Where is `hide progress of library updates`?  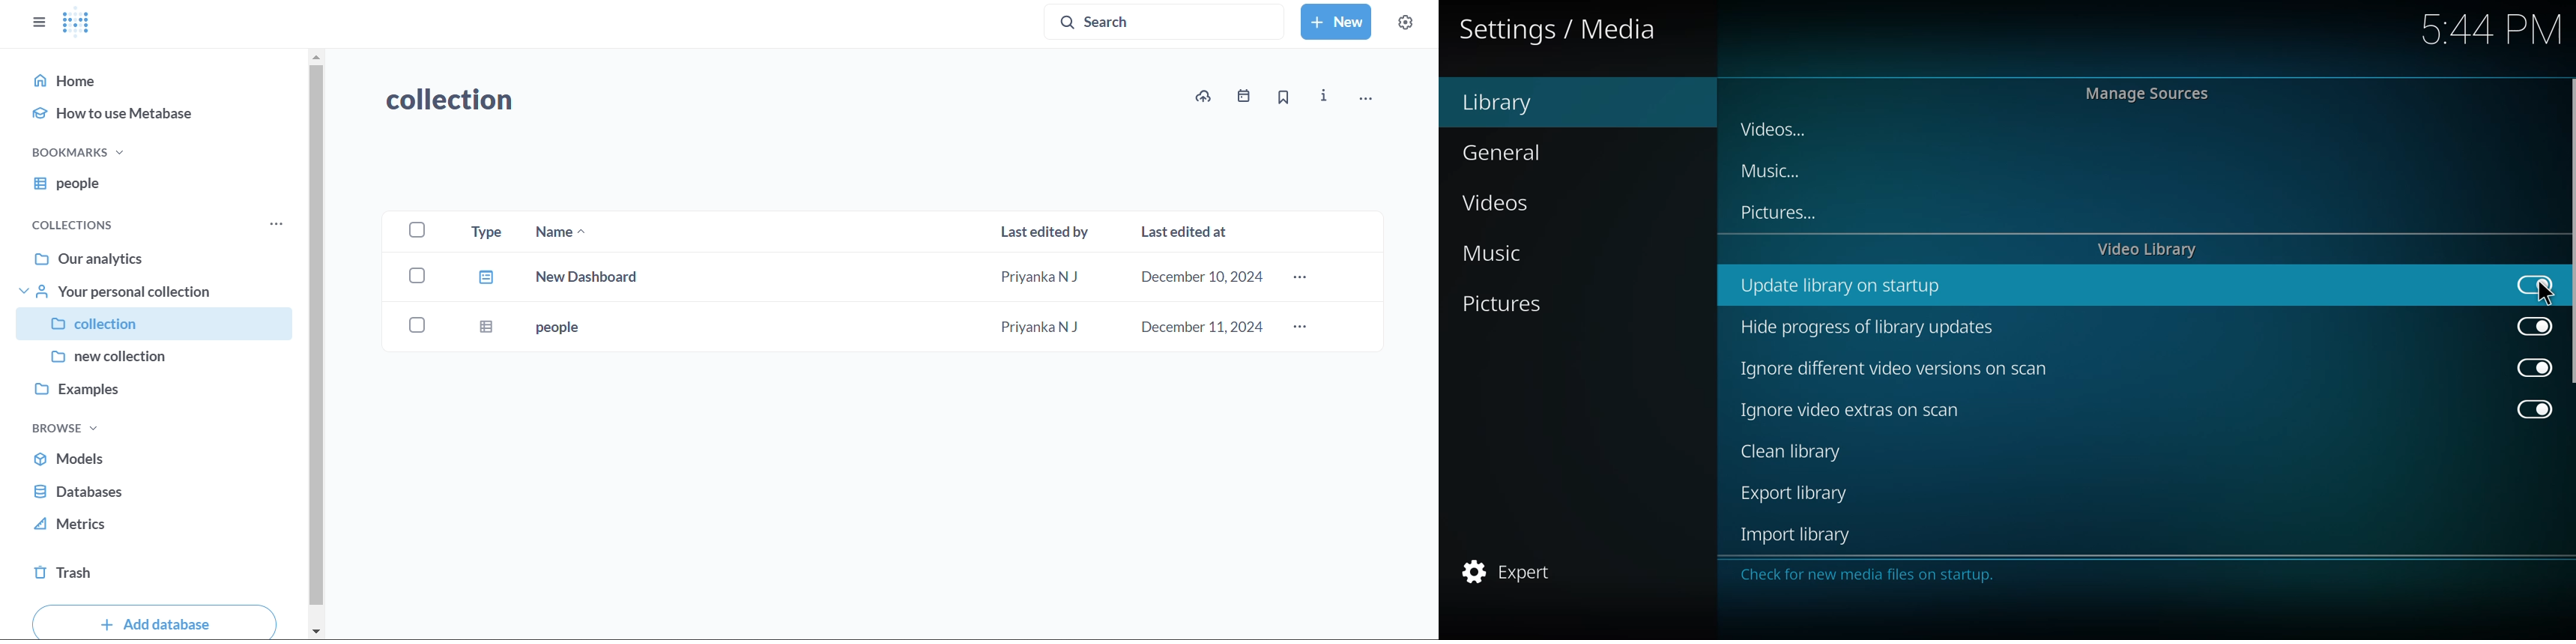 hide progress of library updates is located at coordinates (1876, 329).